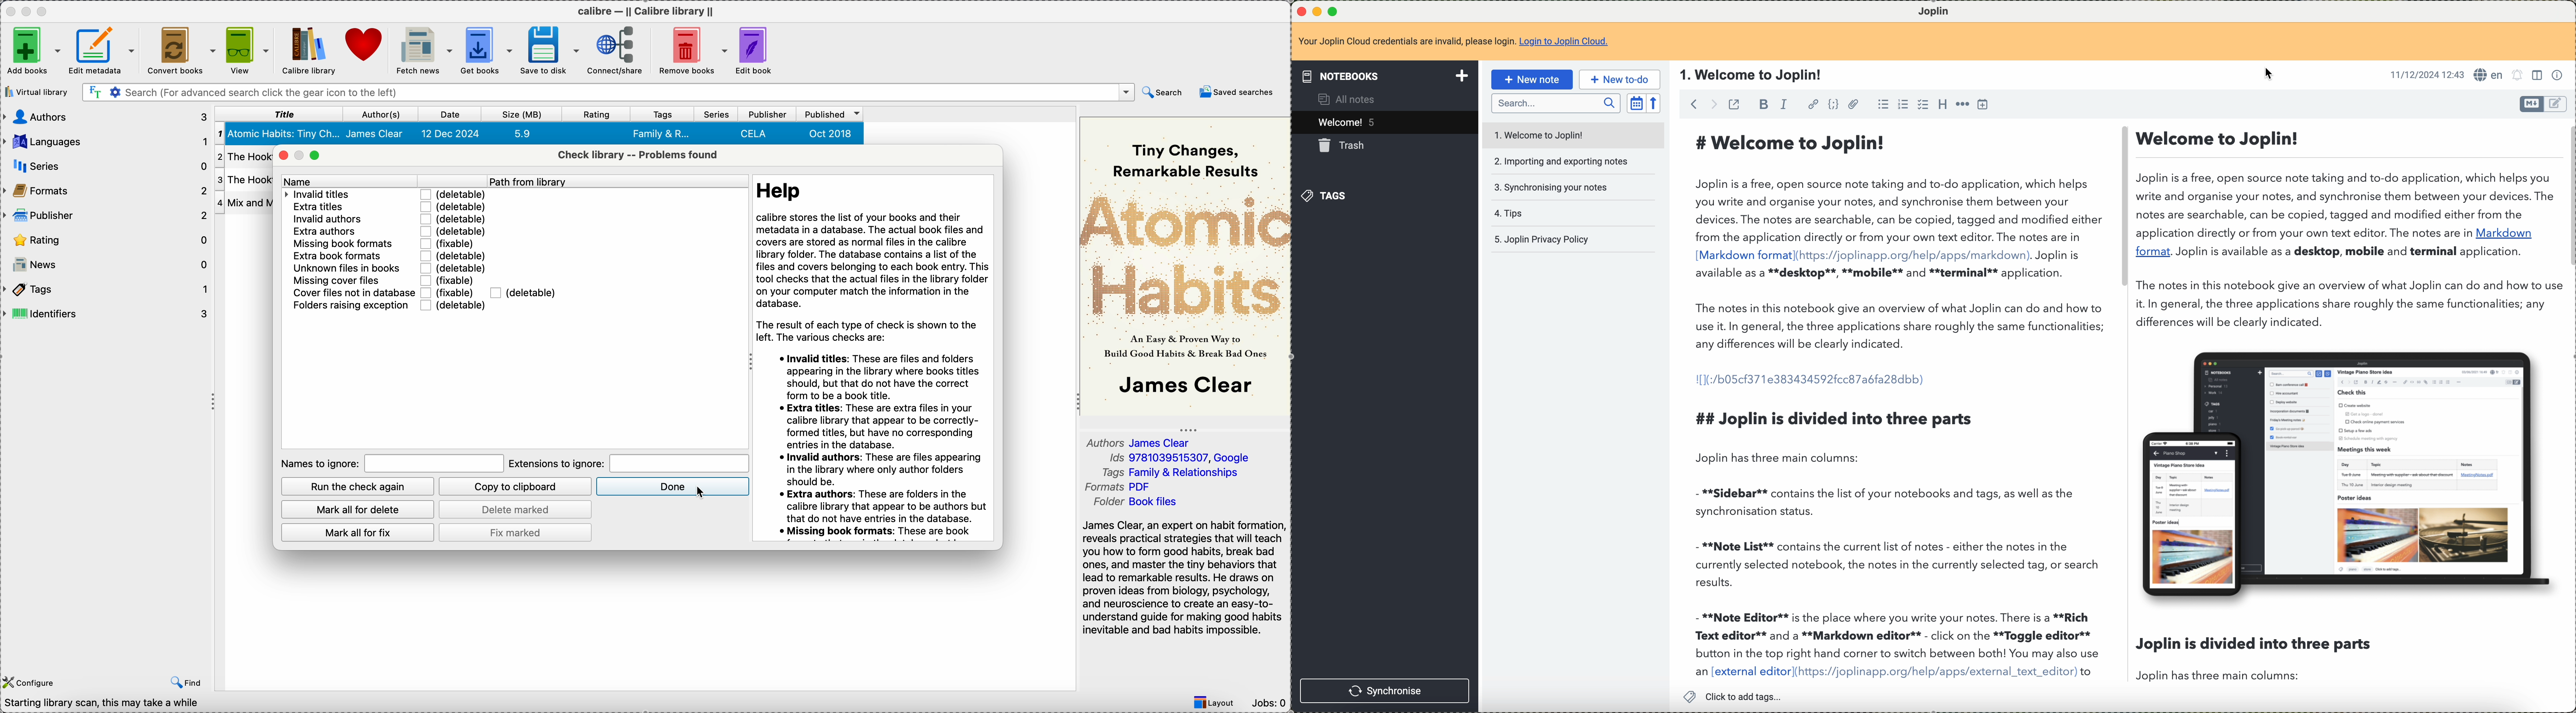 This screenshot has width=2576, height=728. I want to click on minimize Joplin, so click(1317, 12).